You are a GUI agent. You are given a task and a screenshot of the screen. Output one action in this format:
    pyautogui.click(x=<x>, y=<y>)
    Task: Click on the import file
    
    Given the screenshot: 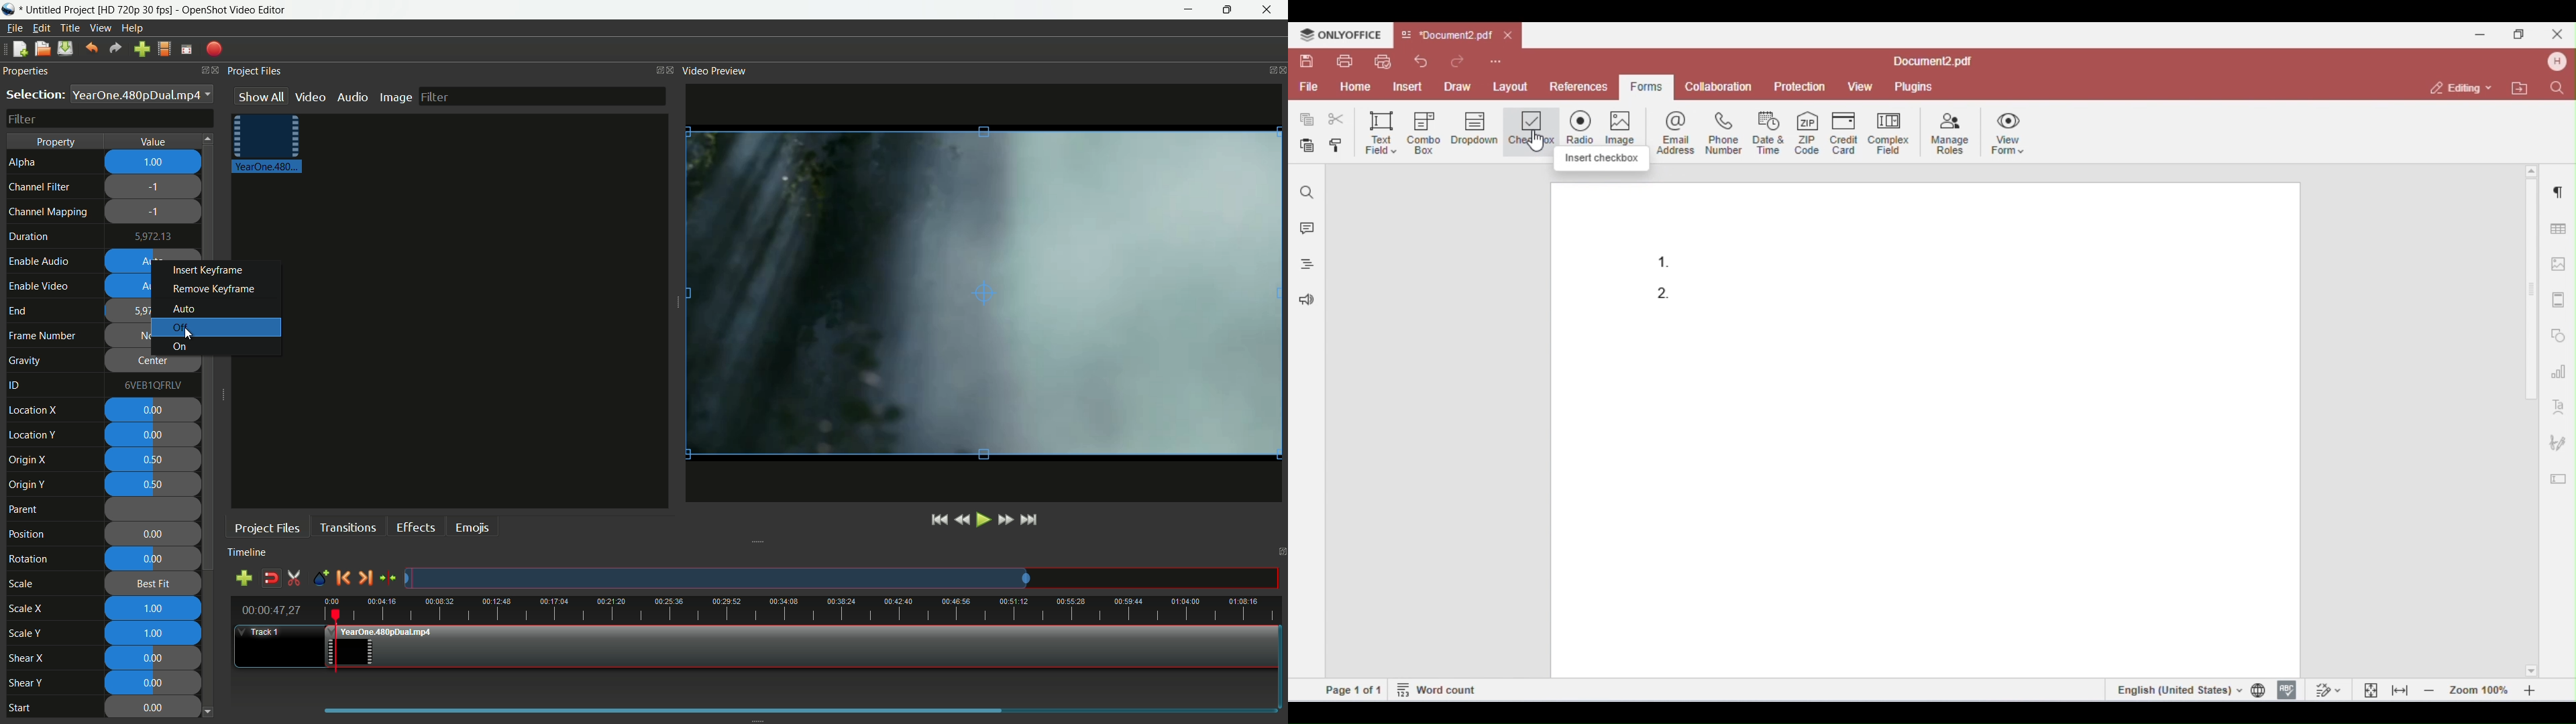 What is the action you would take?
    pyautogui.click(x=142, y=50)
    